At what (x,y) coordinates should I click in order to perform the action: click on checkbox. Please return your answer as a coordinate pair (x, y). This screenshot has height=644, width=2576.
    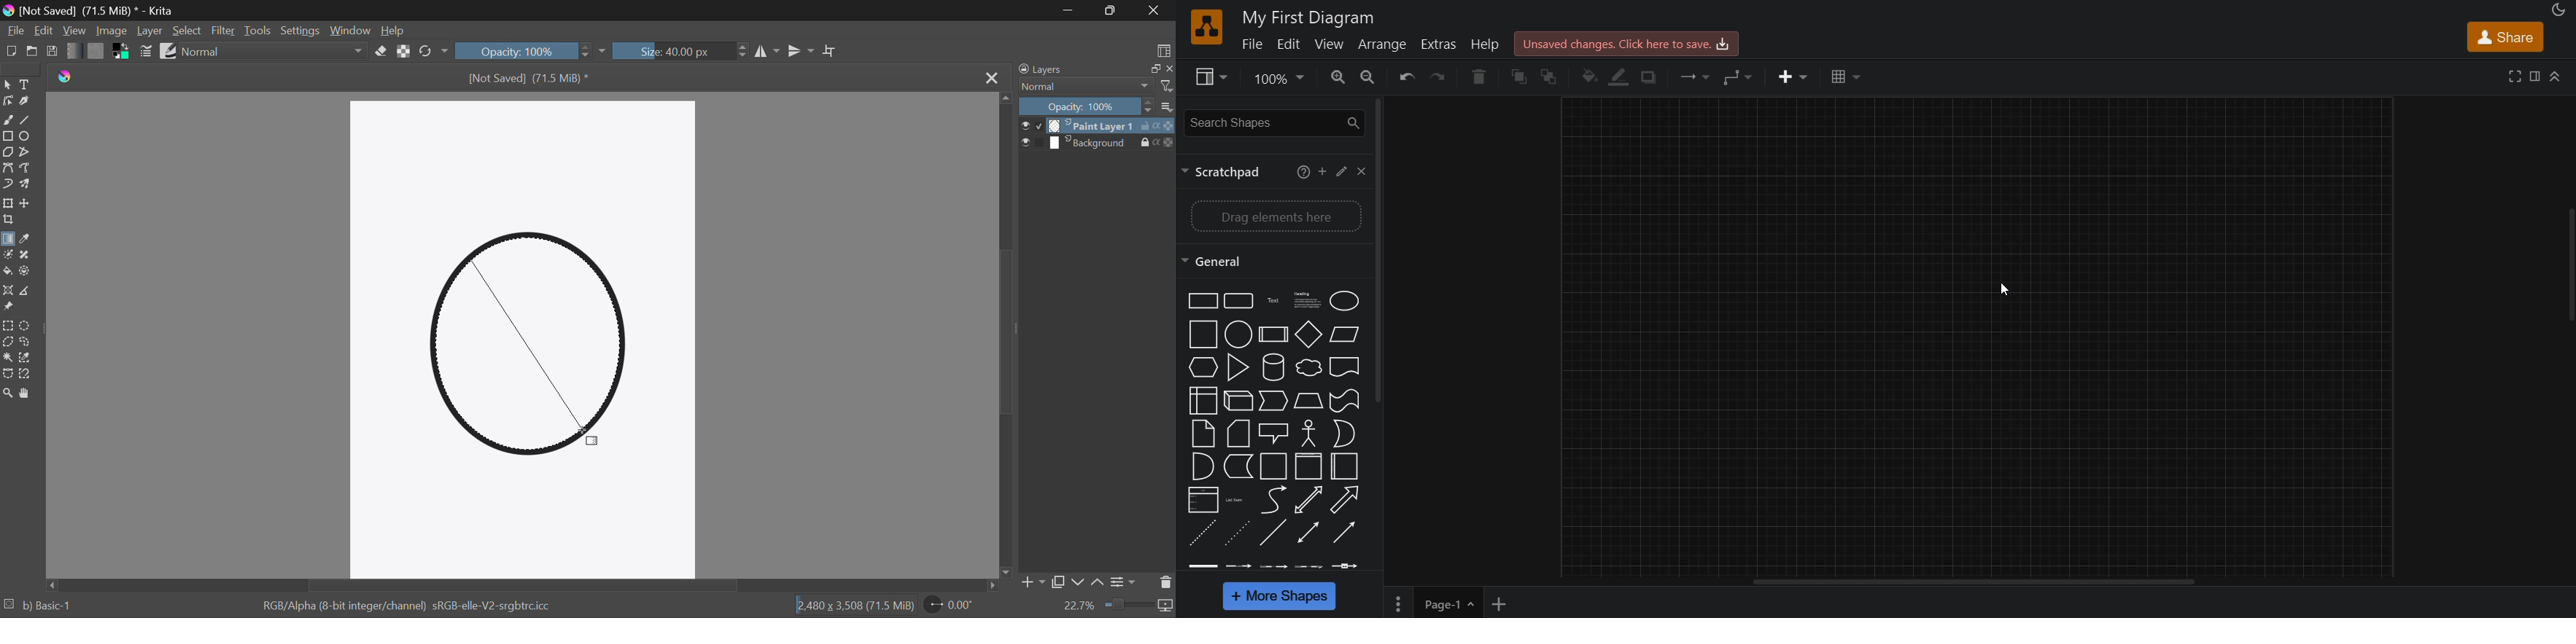
    Looking at the image, I should click on (1031, 126).